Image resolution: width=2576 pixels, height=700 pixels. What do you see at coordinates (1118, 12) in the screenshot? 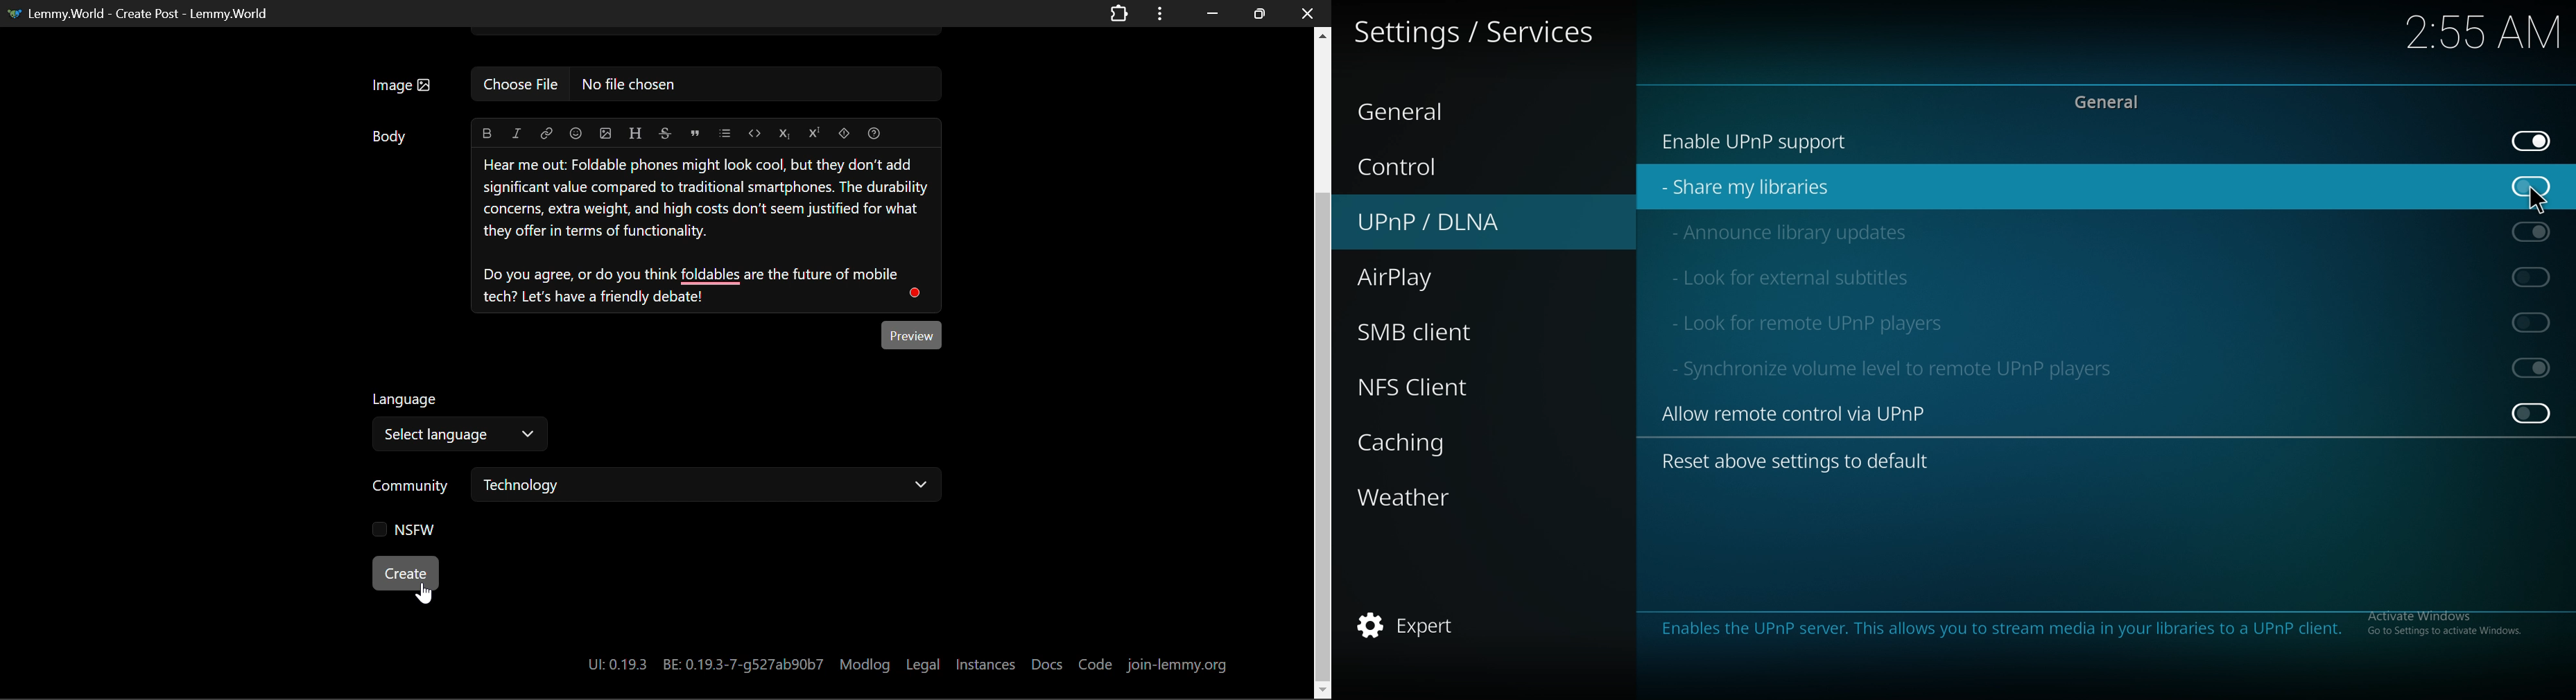
I see `Extensions` at bounding box center [1118, 12].